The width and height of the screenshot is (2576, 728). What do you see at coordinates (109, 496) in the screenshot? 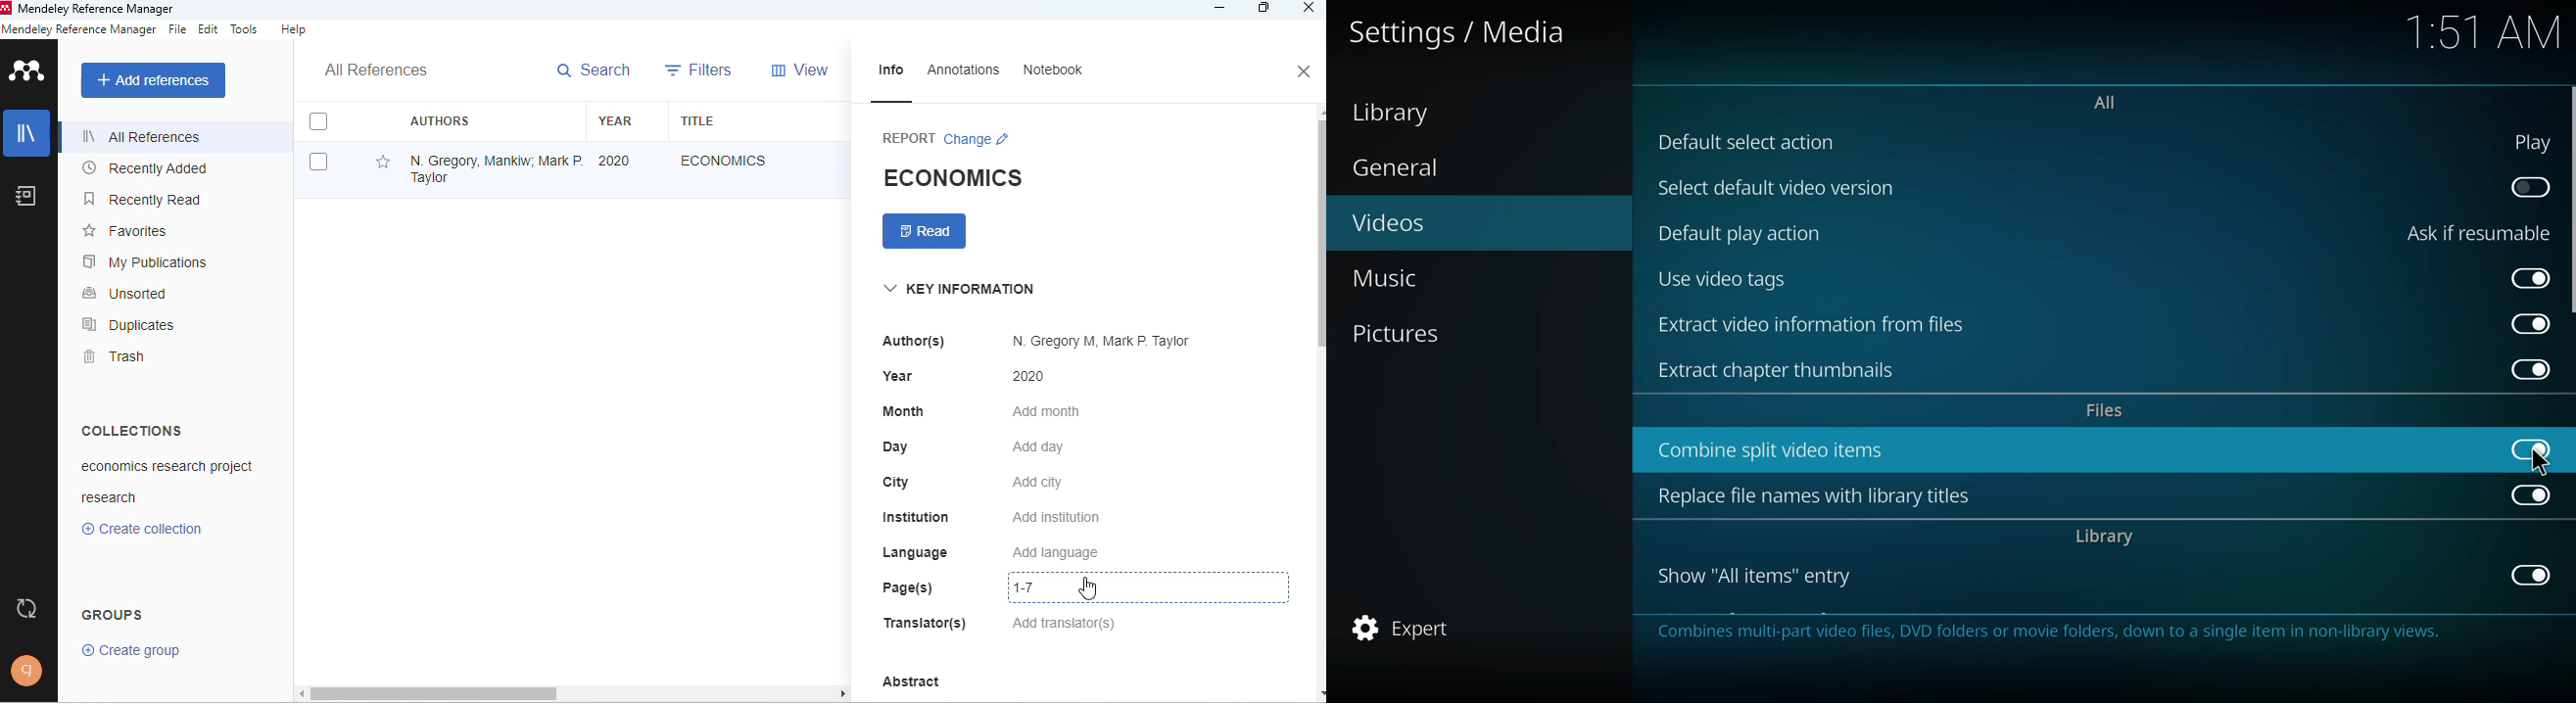
I see `research` at bounding box center [109, 496].